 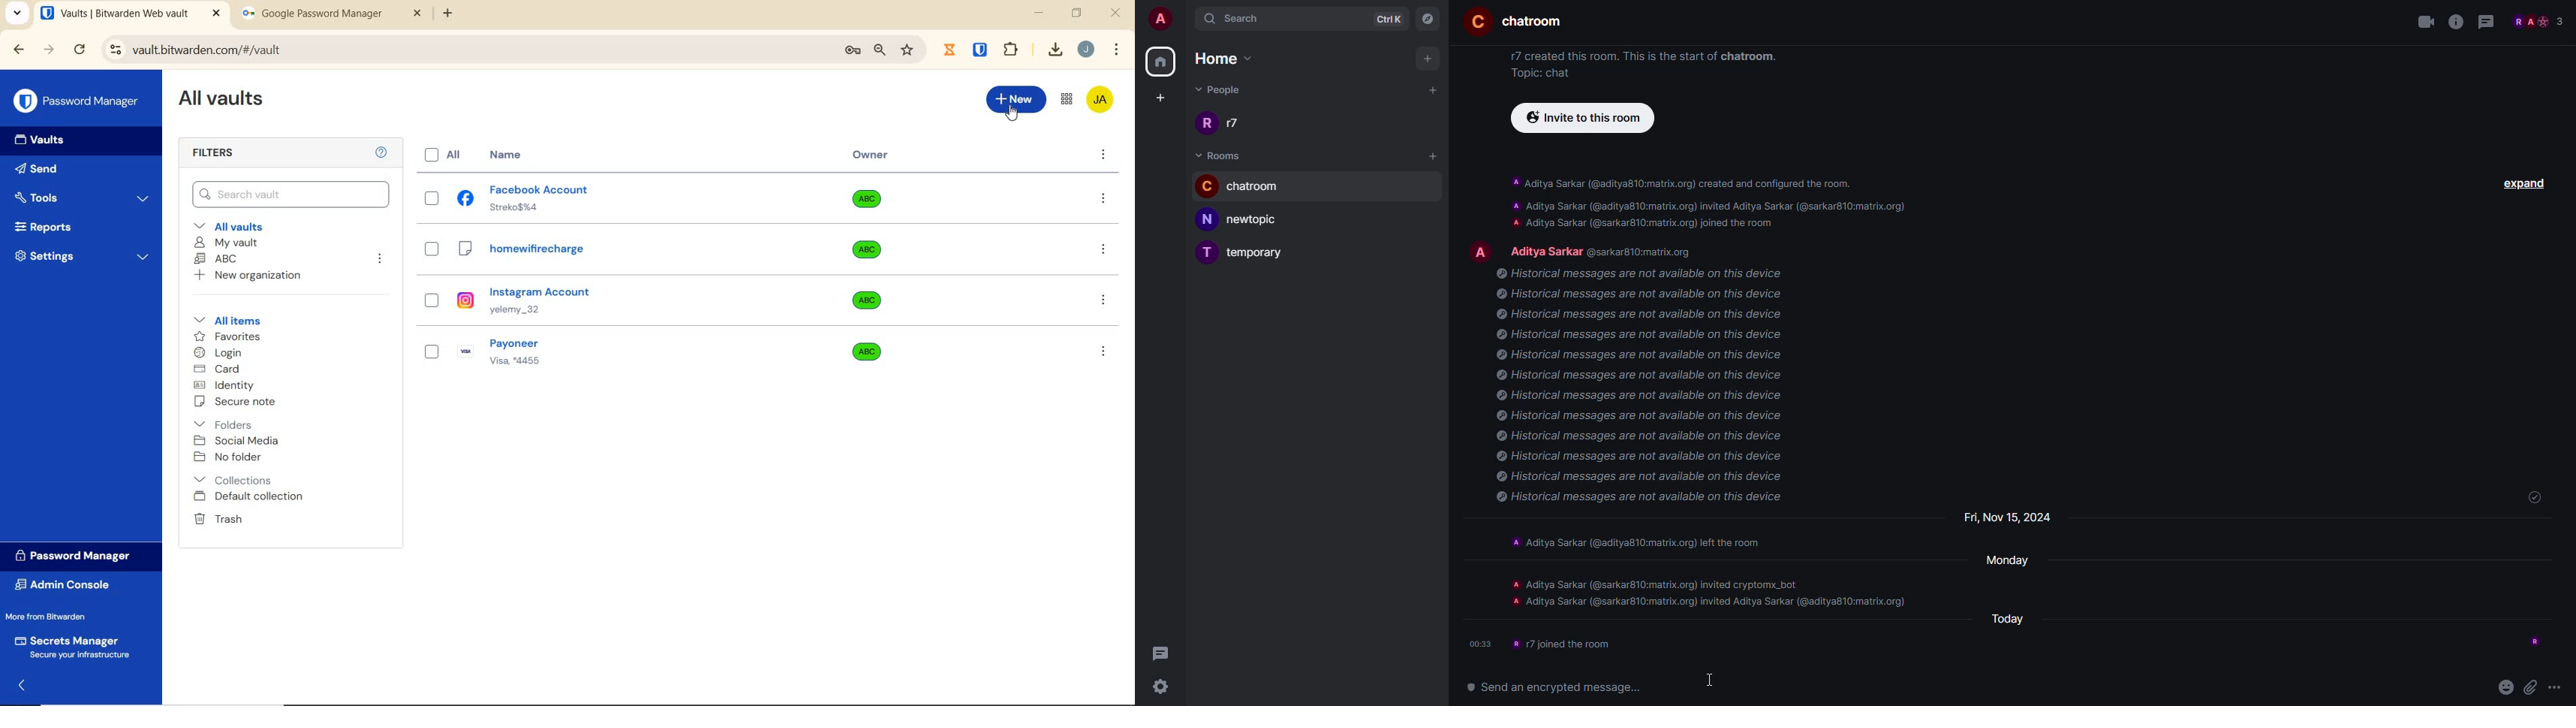 I want to click on cursor, so click(x=1014, y=112).